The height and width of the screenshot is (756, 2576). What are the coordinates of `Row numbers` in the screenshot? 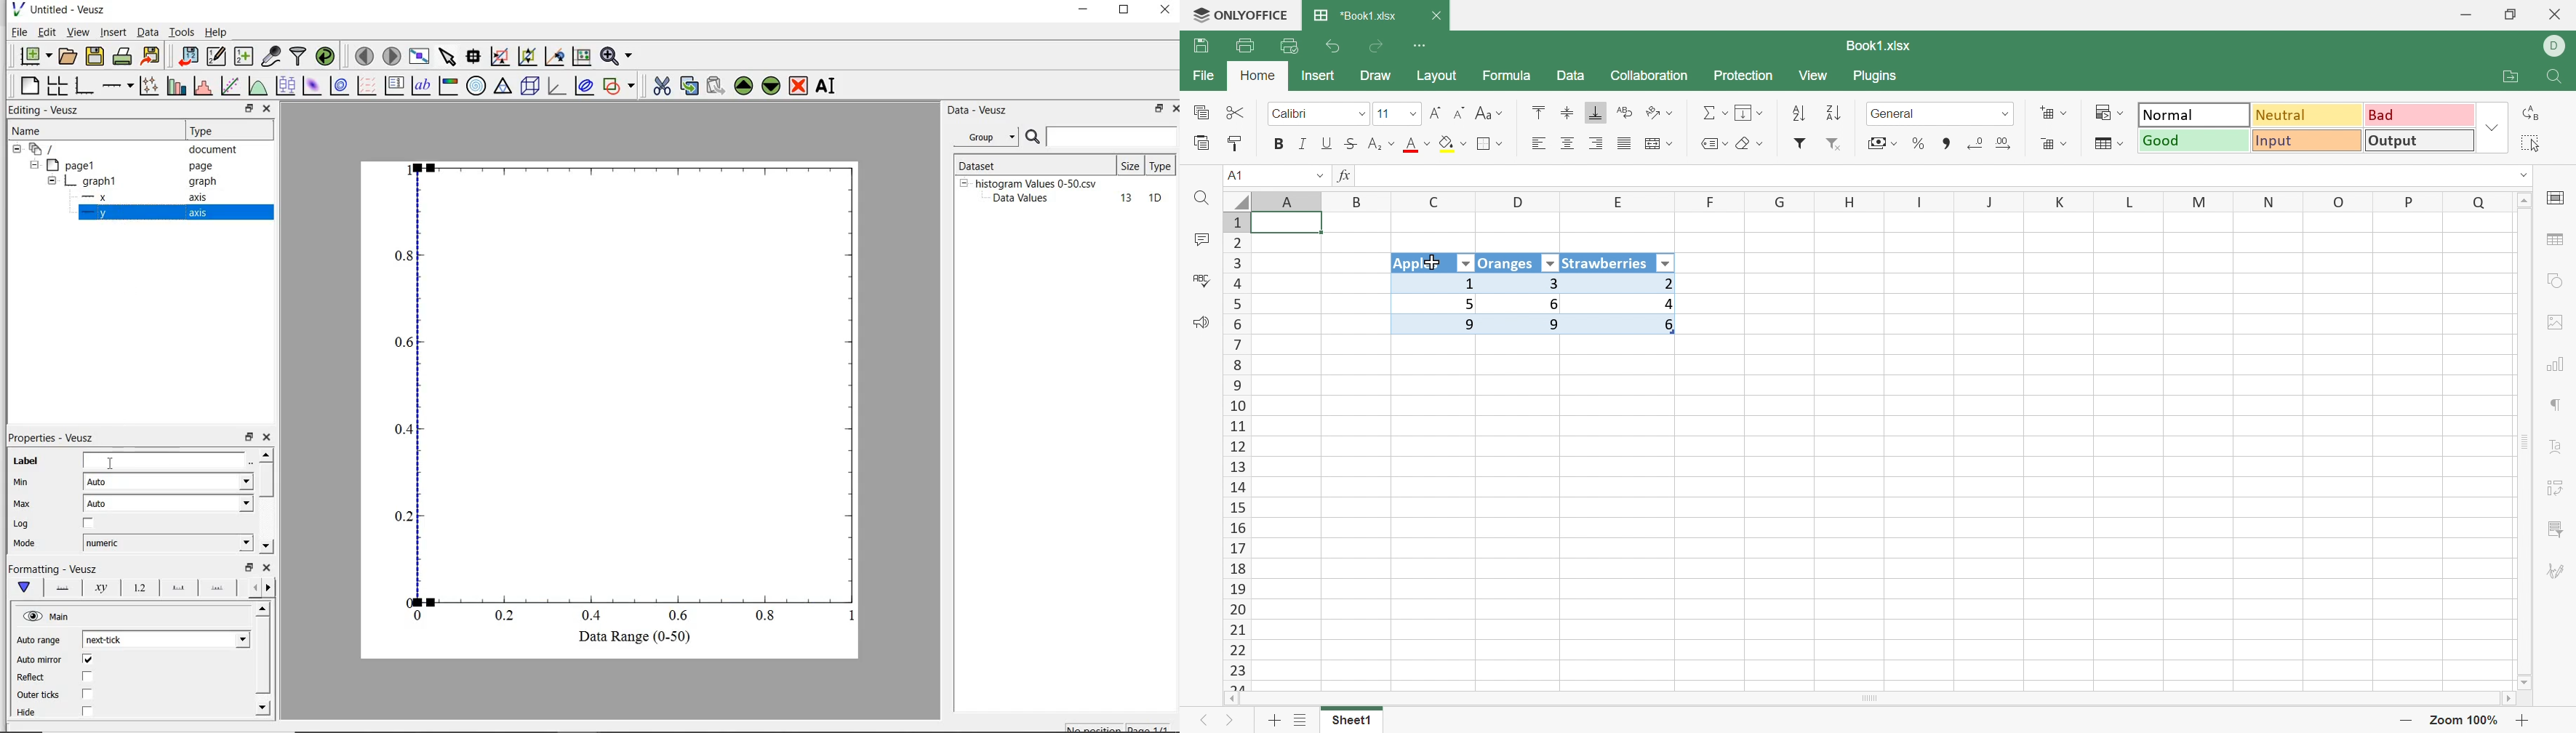 It's located at (1240, 450).